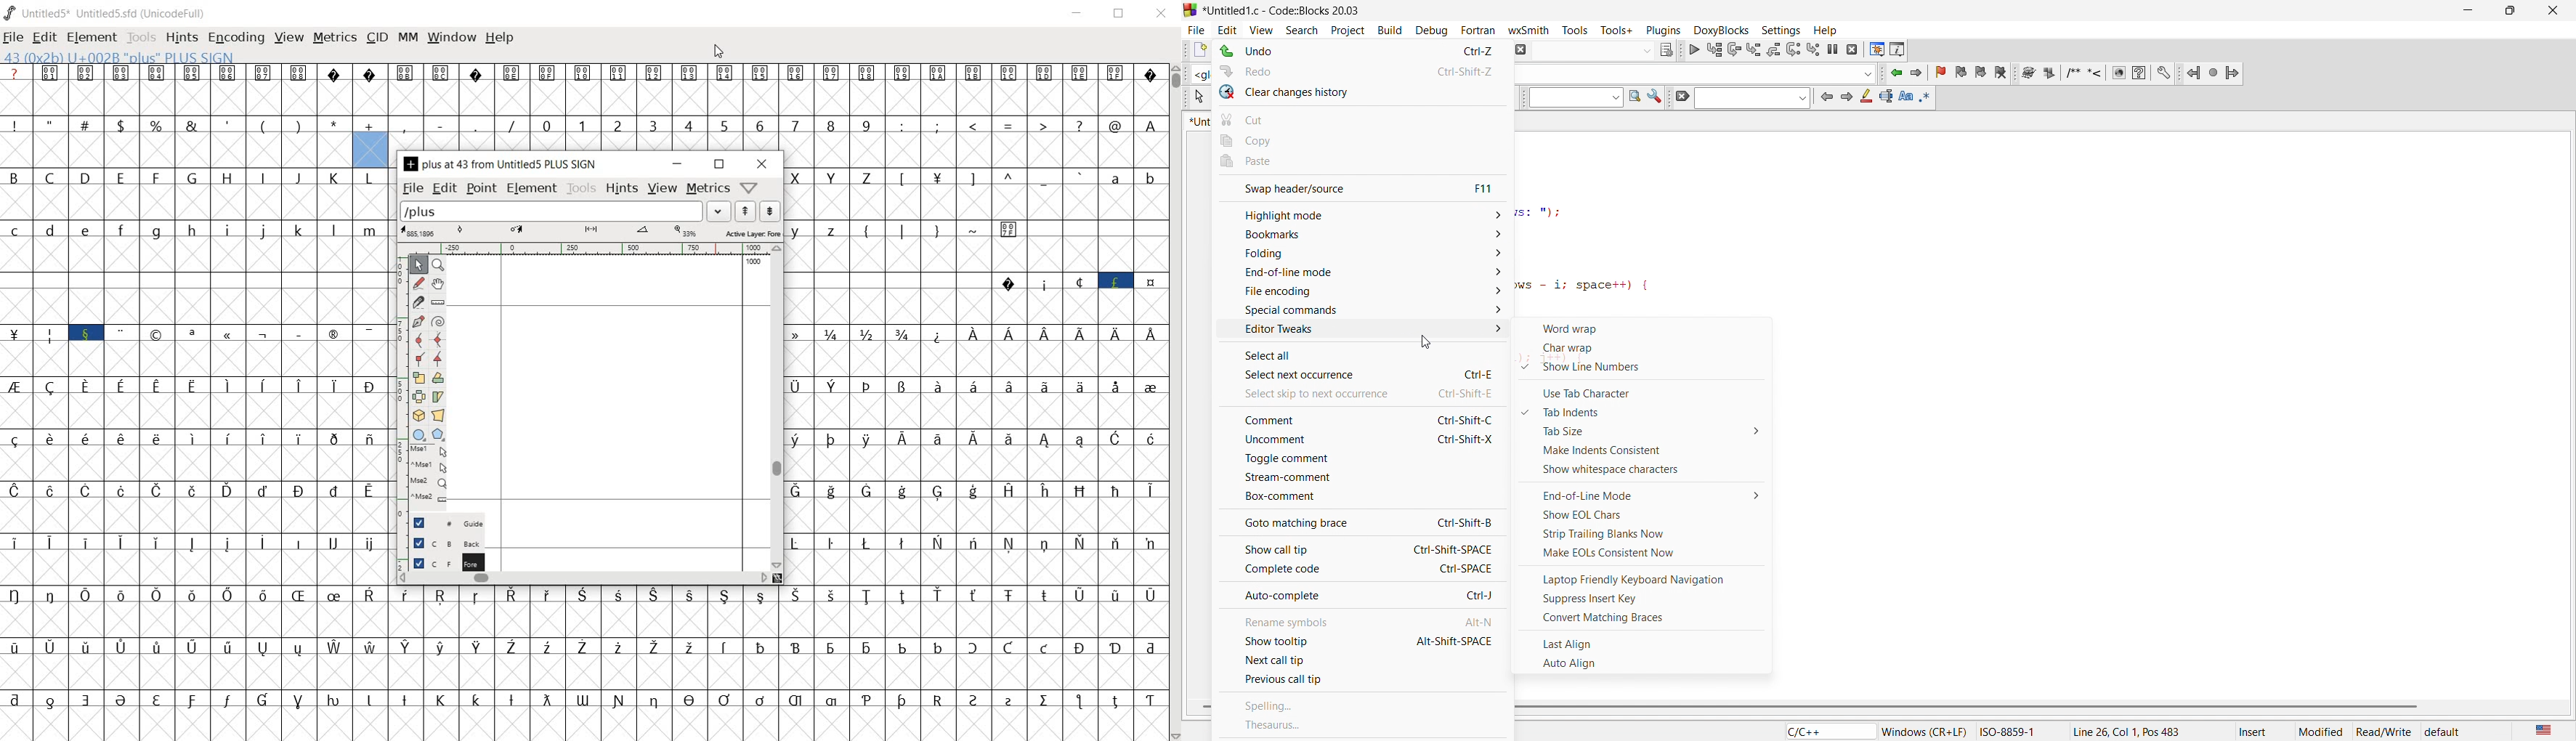 This screenshot has height=756, width=2576. Describe the element at coordinates (1357, 311) in the screenshot. I see `special commands ` at that location.